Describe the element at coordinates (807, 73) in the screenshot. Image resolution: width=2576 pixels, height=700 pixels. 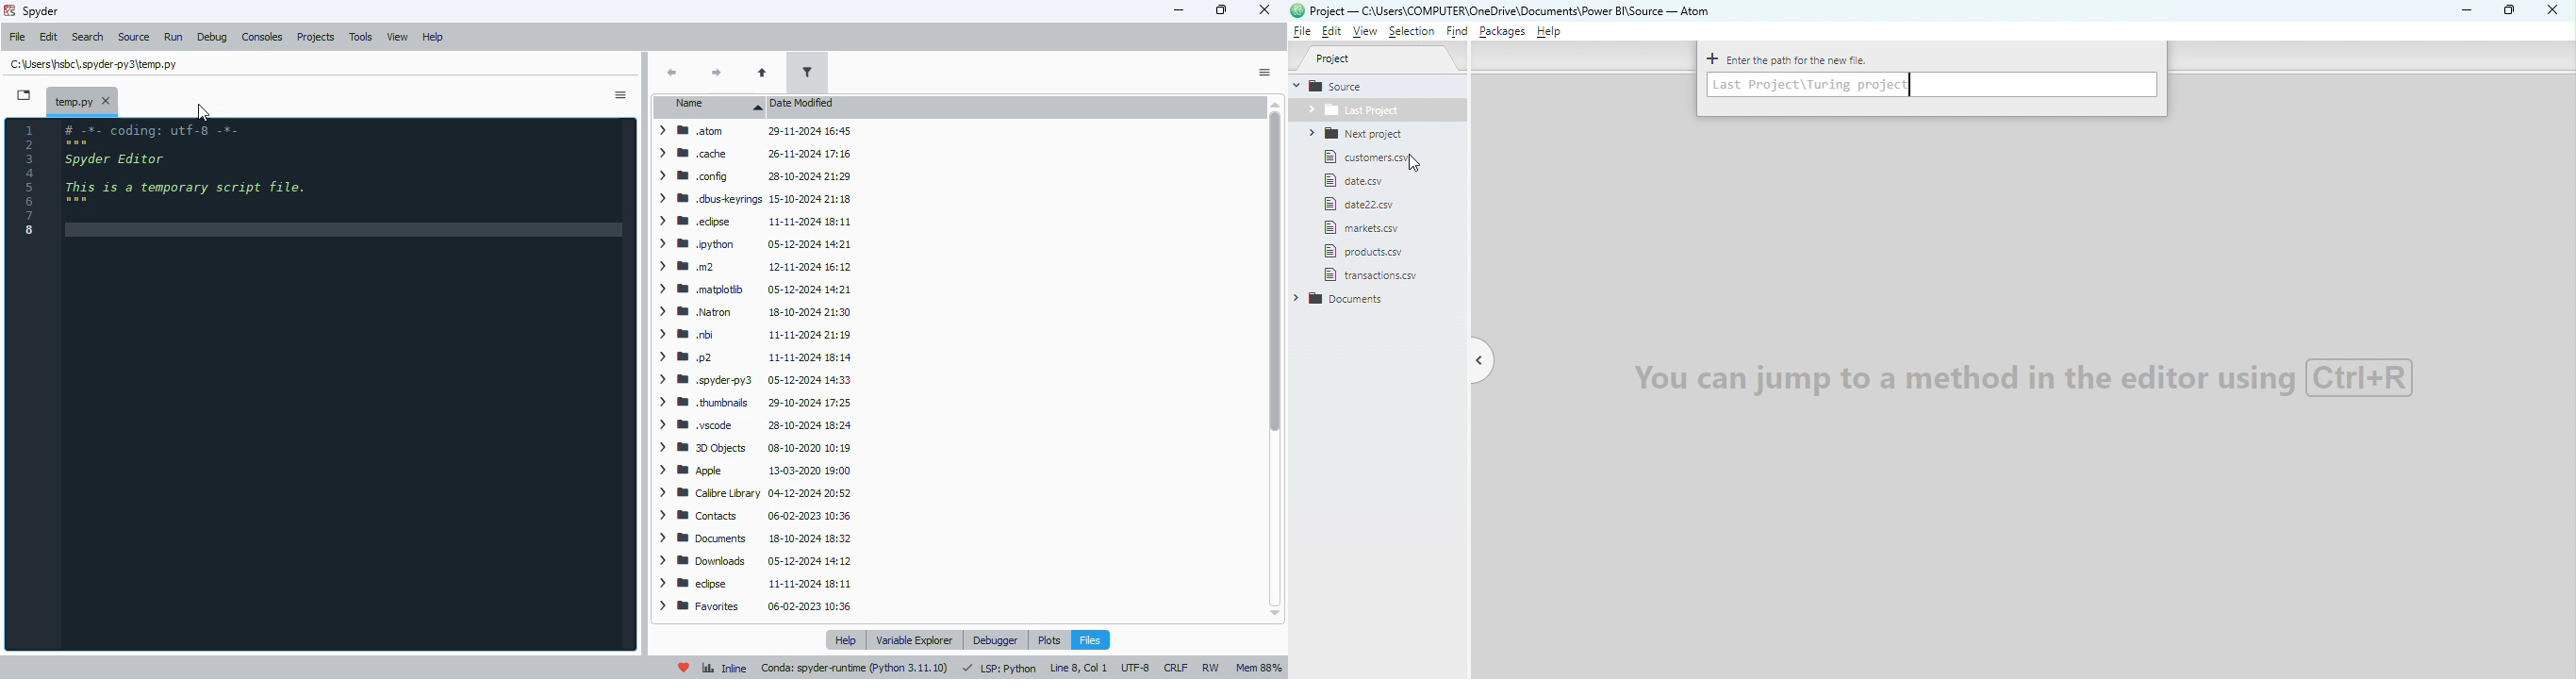
I see `filter filenames` at that location.